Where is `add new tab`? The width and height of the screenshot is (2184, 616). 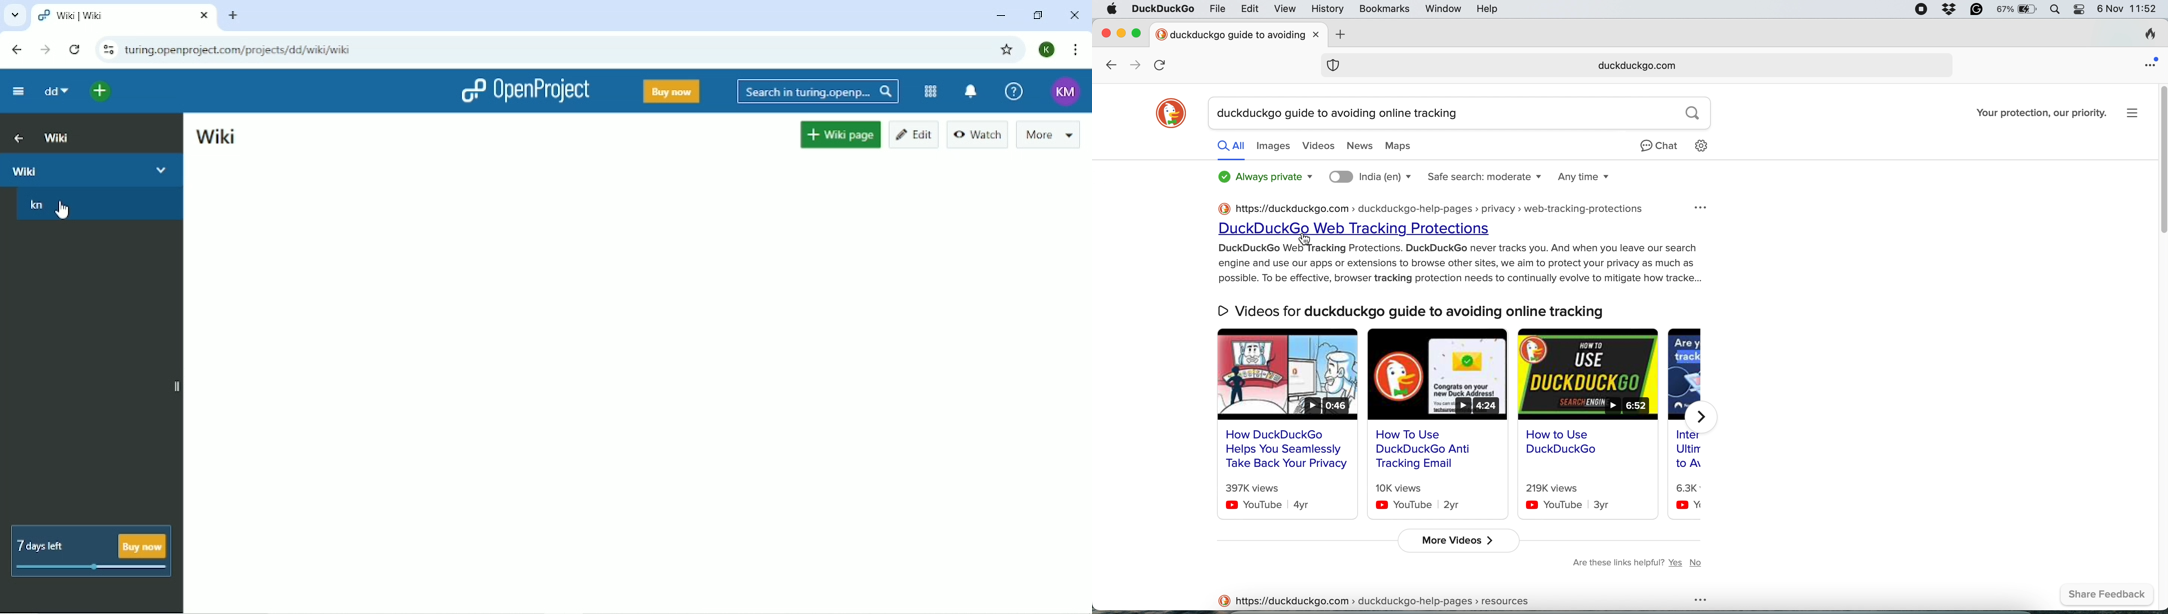 add new tab is located at coordinates (1342, 34).